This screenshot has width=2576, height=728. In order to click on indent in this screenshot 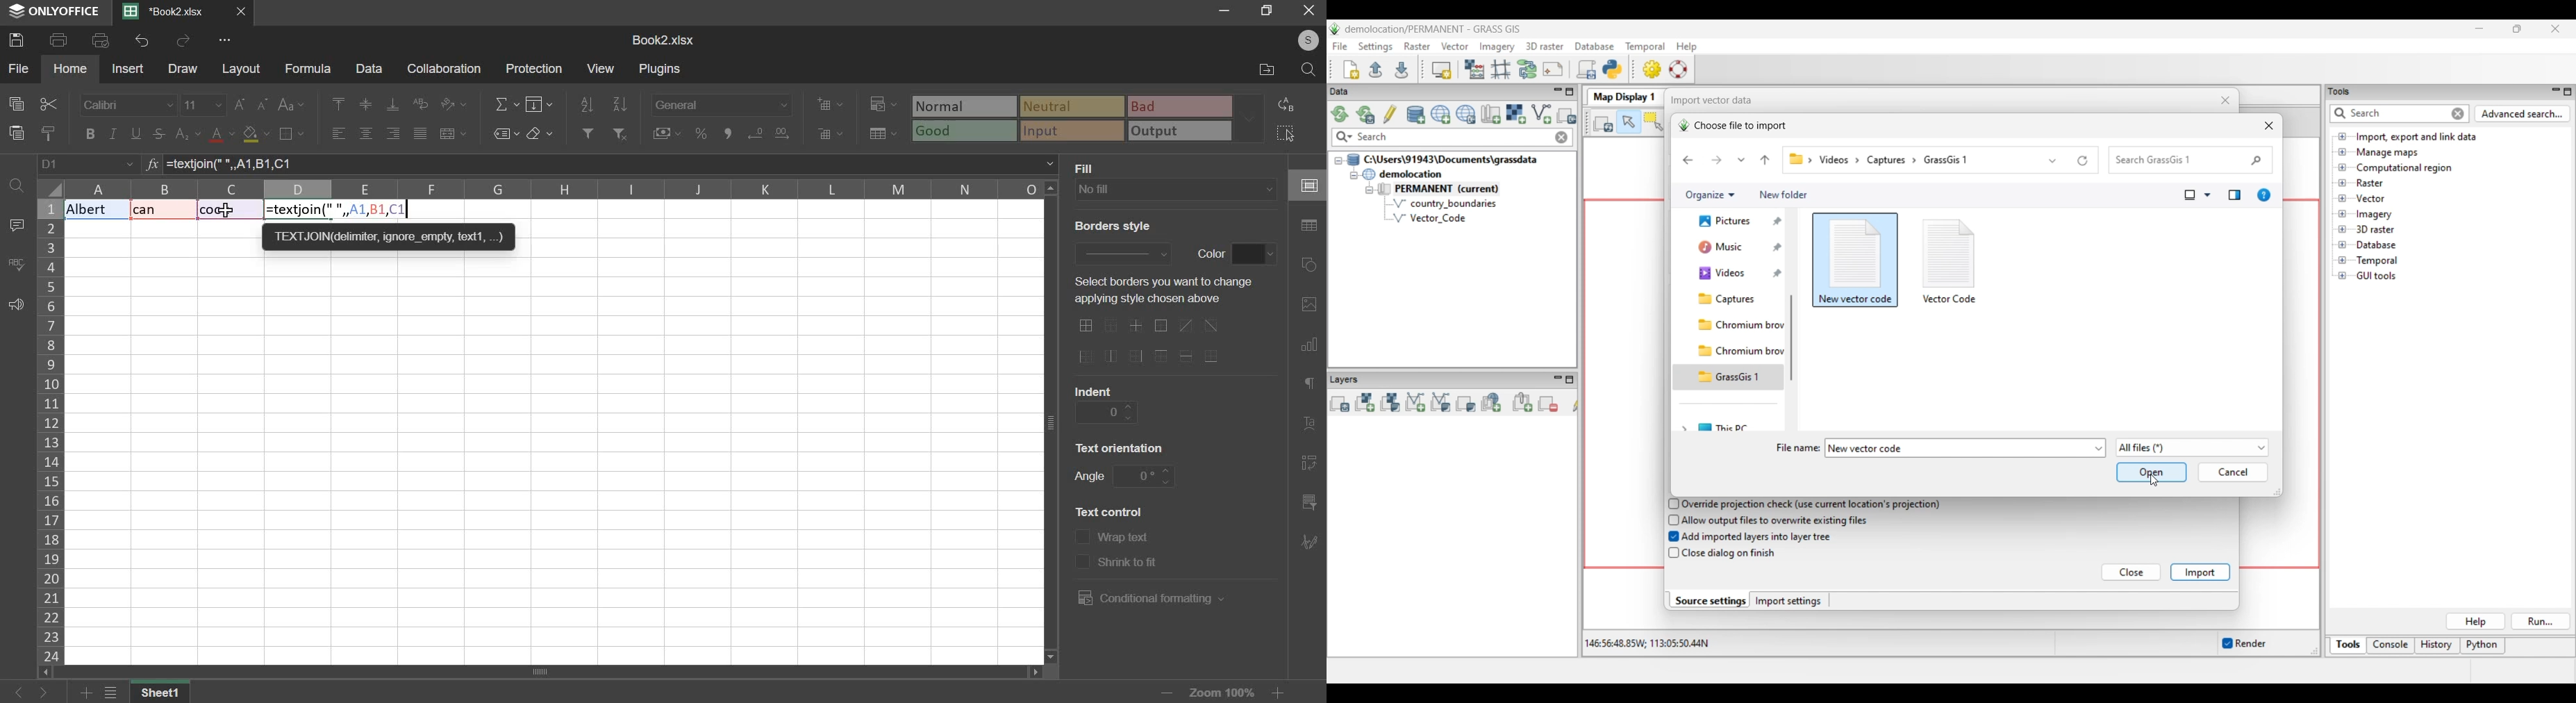, I will do `click(1106, 412)`.